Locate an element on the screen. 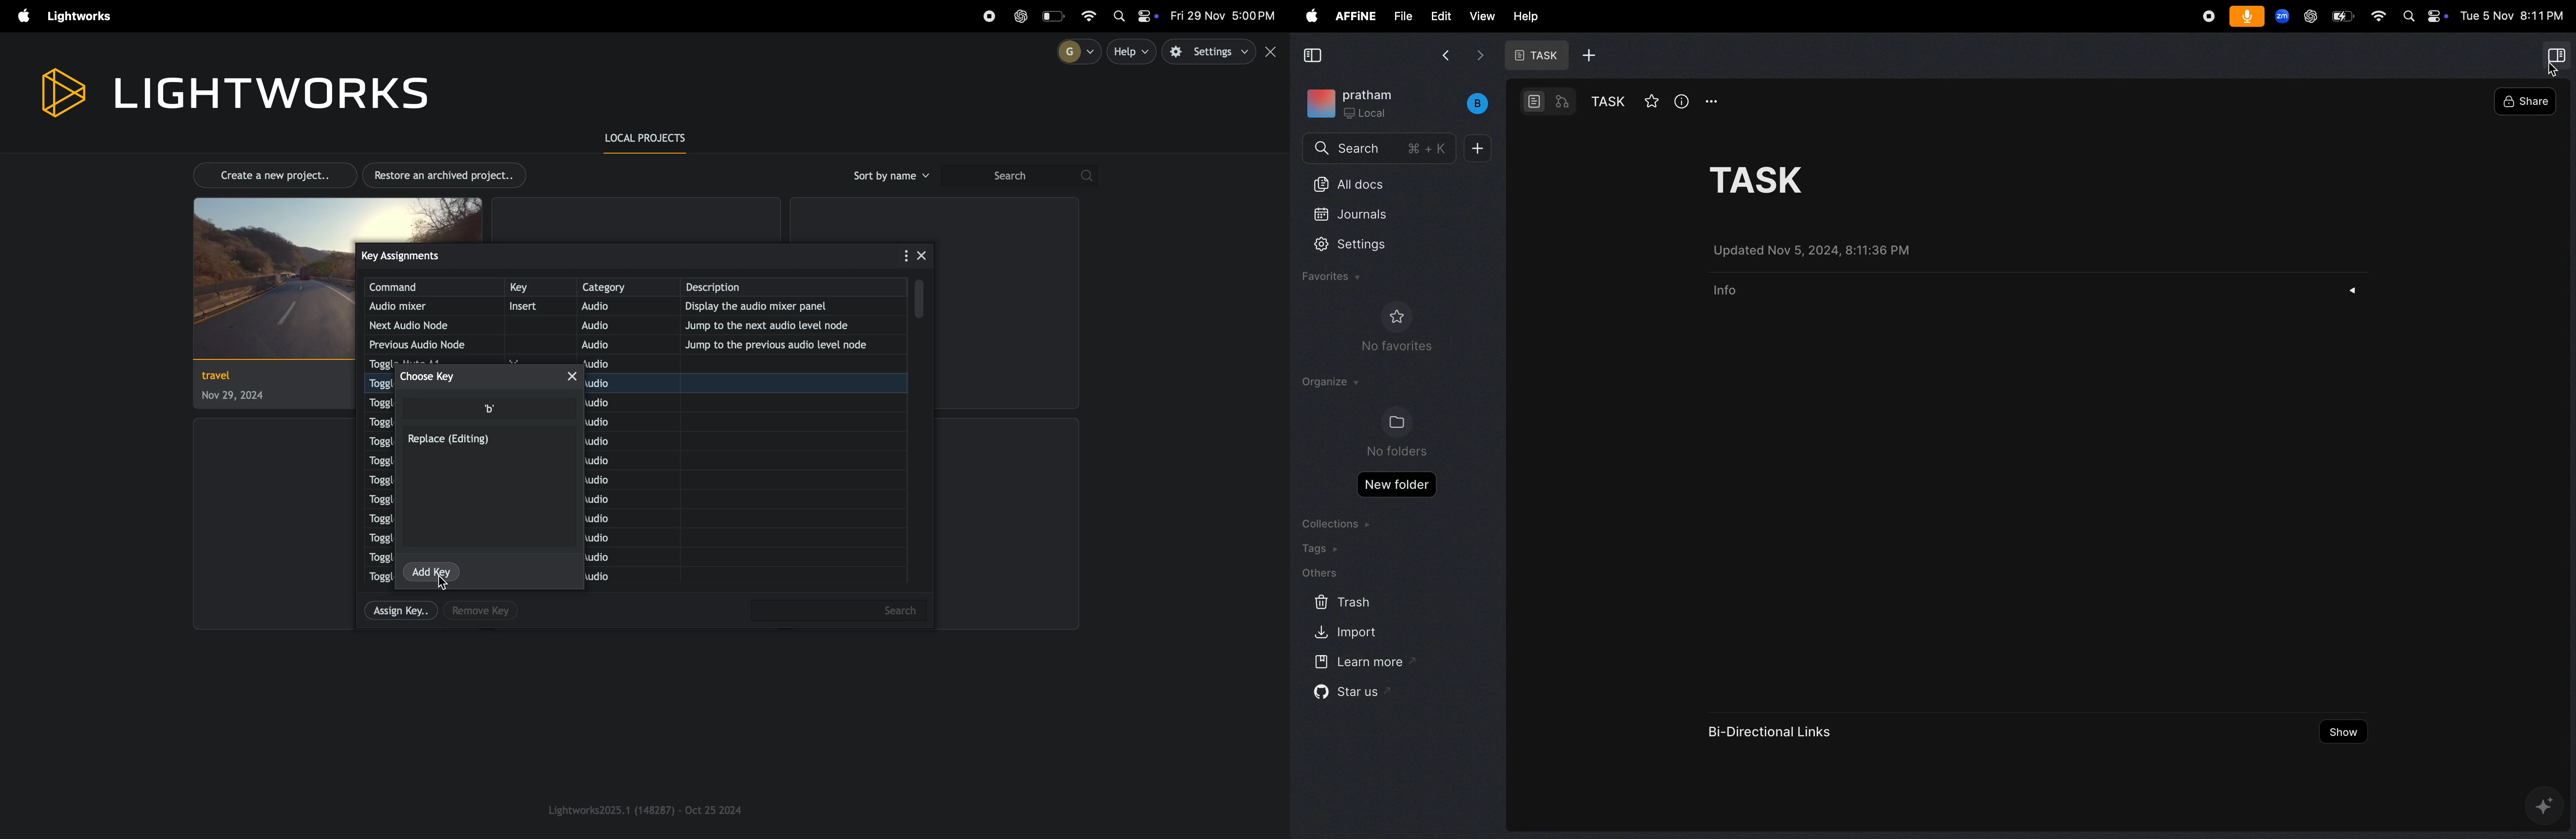  favourites is located at coordinates (1335, 278).